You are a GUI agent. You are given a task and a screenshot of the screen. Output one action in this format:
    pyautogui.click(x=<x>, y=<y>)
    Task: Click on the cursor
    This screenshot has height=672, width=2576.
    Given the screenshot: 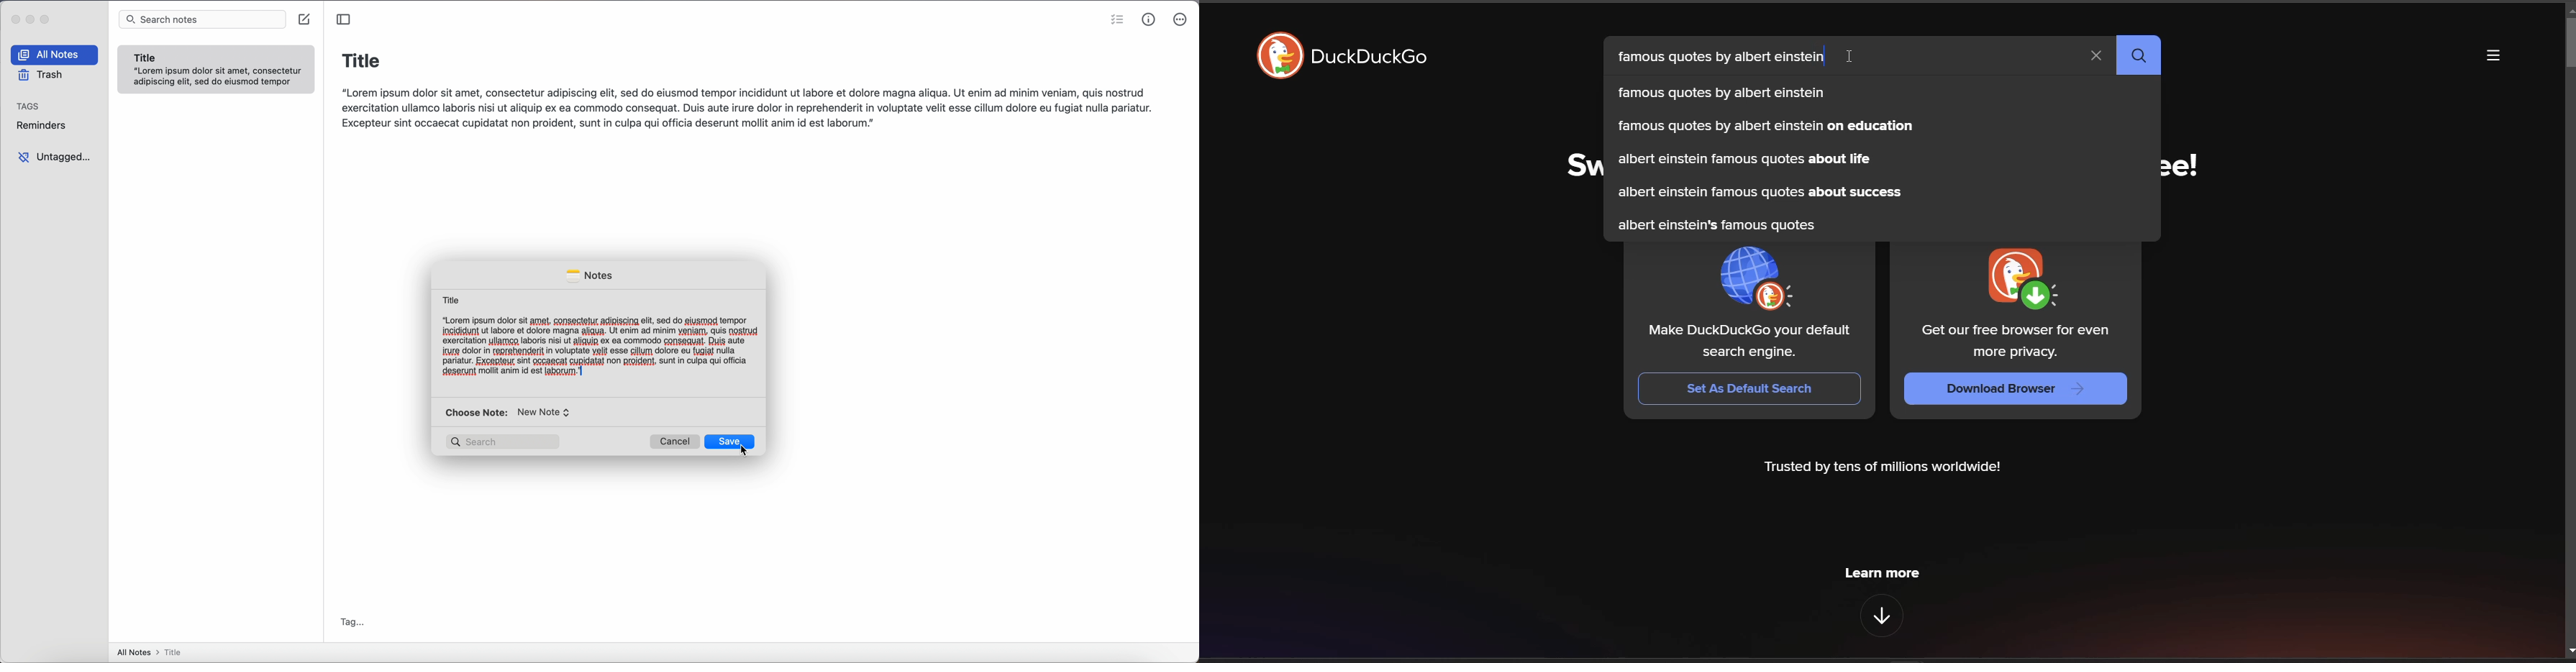 What is the action you would take?
    pyautogui.click(x=747, y=453)
    